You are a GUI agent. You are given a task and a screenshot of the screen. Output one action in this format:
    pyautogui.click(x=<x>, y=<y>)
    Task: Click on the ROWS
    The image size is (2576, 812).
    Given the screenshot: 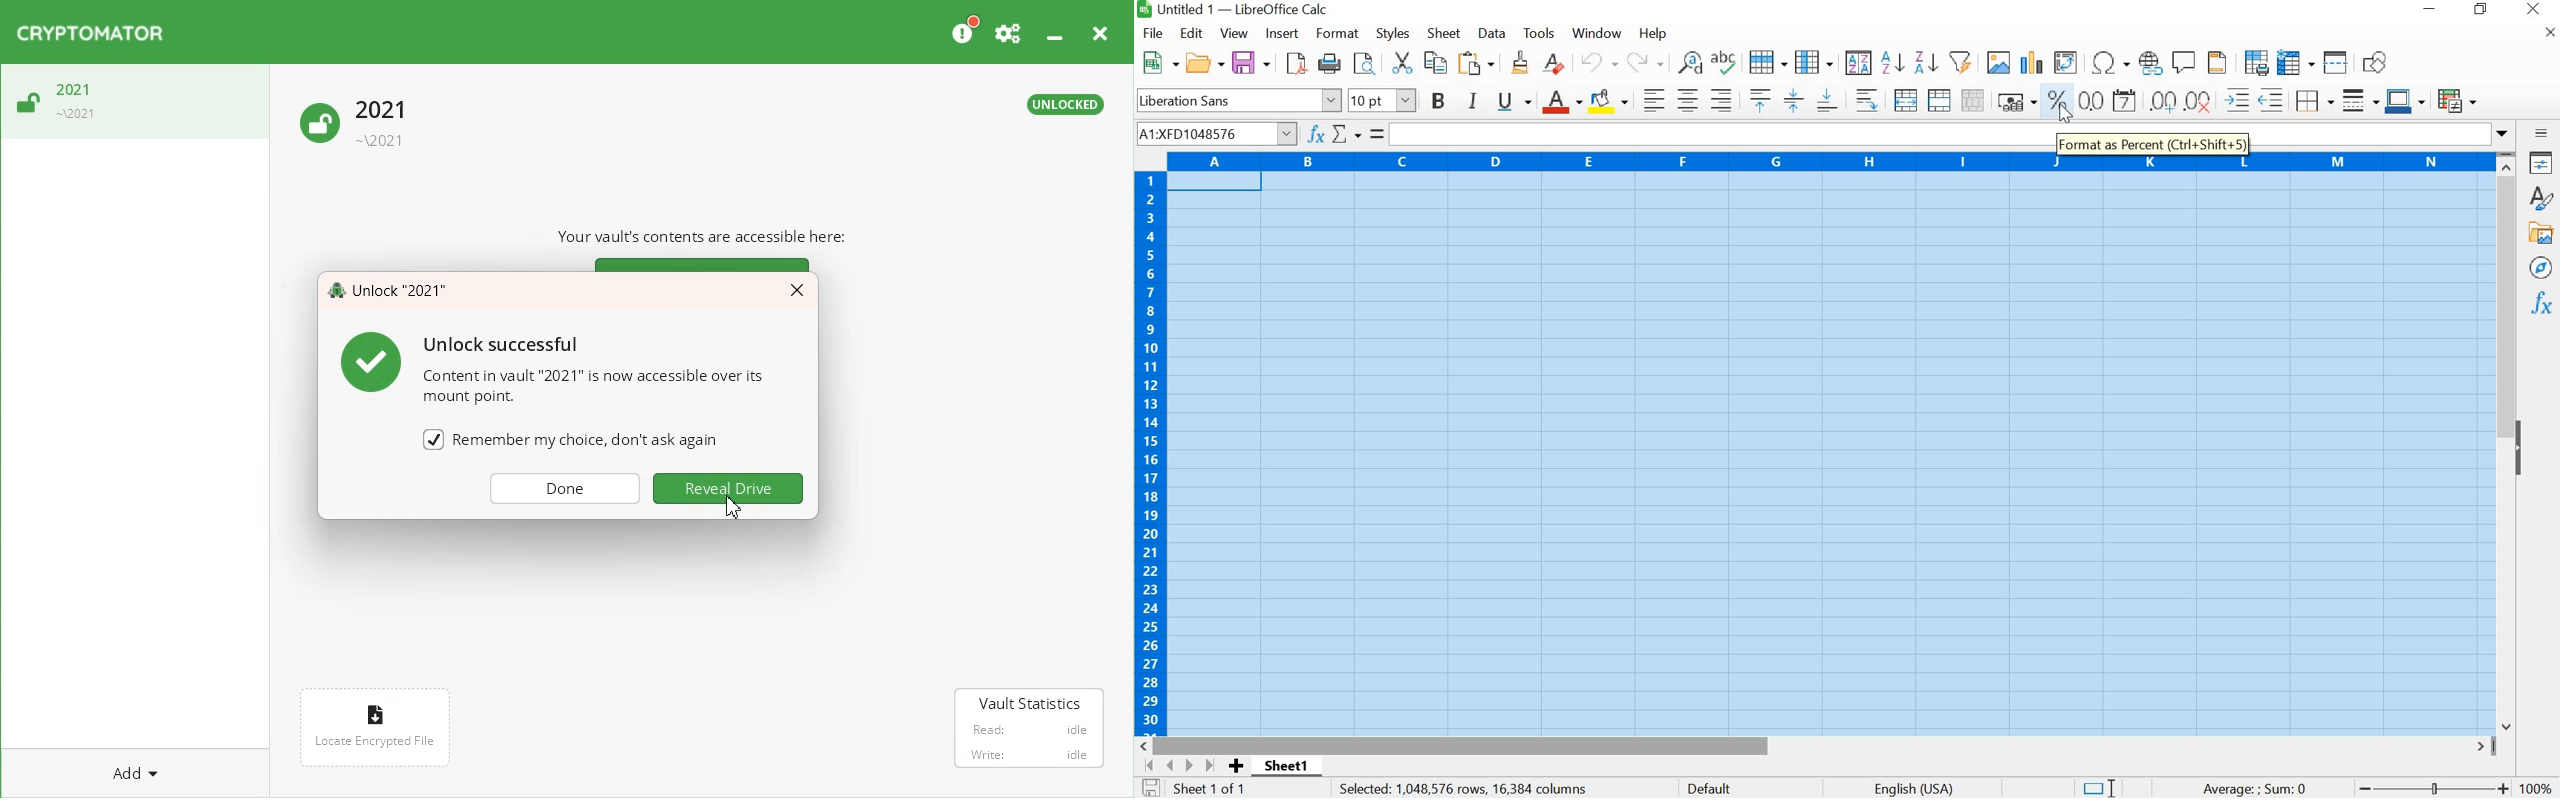 What is the action you would take?
    pyautogui.click(x=1149, y=452)
    